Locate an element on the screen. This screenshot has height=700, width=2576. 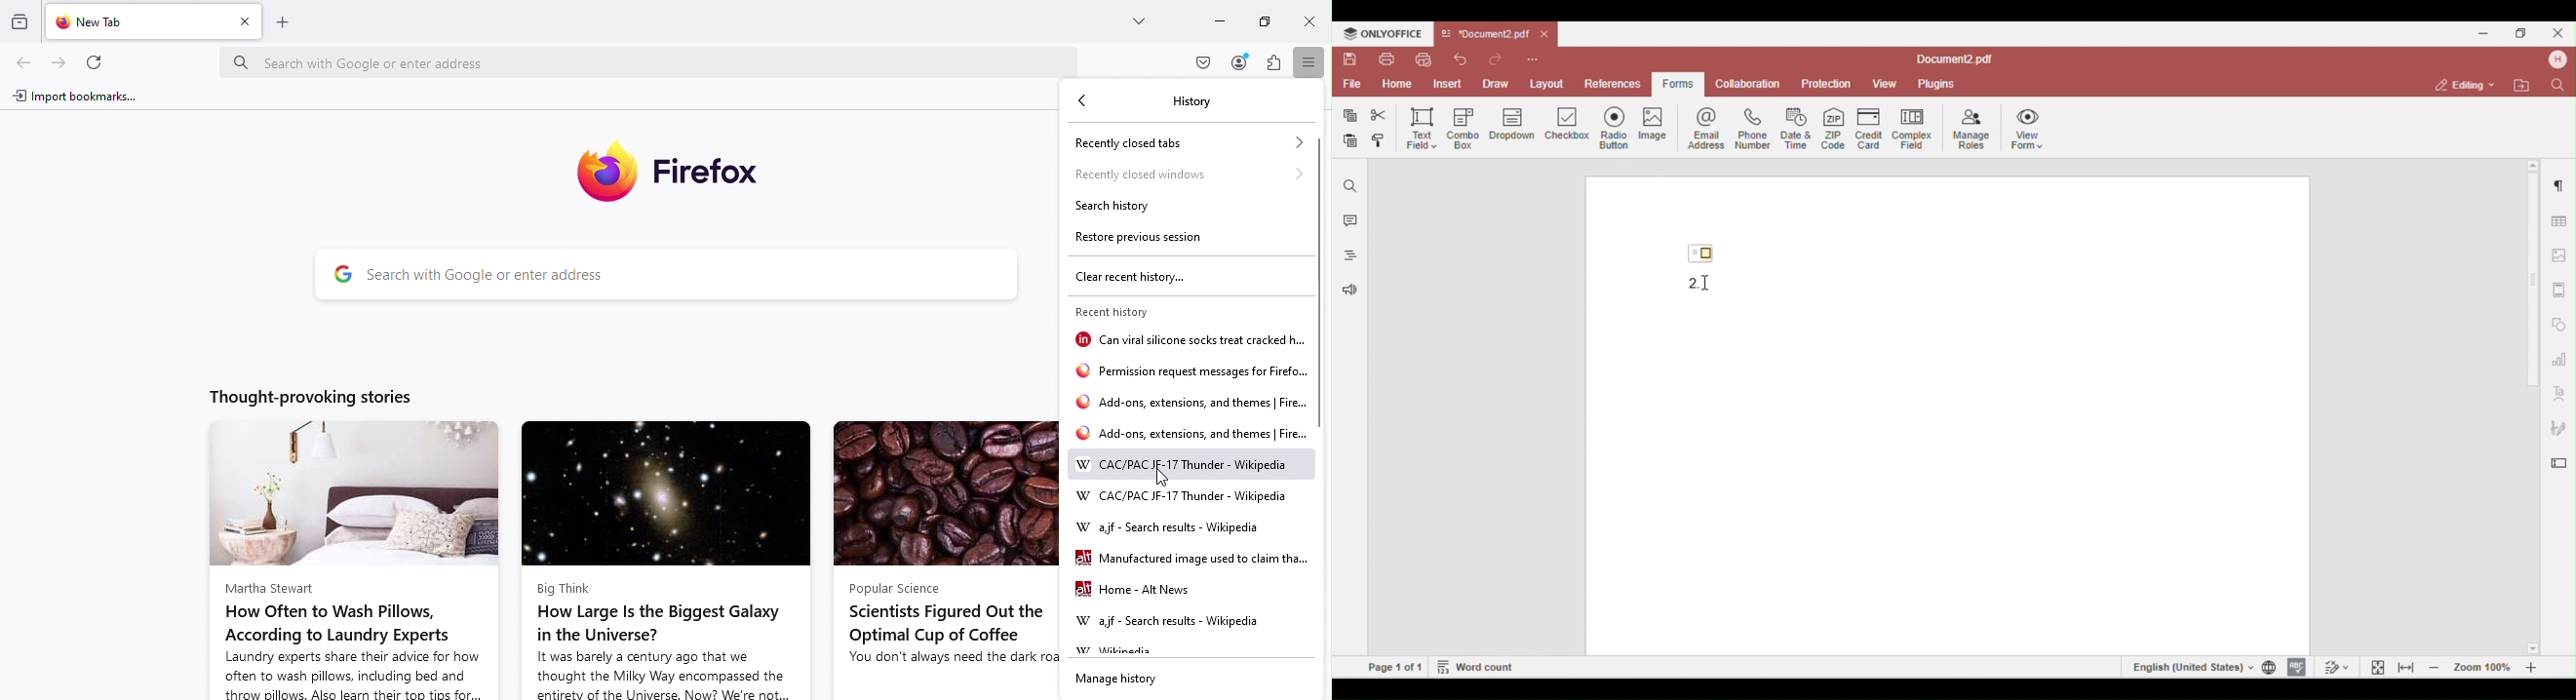
google logo is located at coordinates (336, 277).